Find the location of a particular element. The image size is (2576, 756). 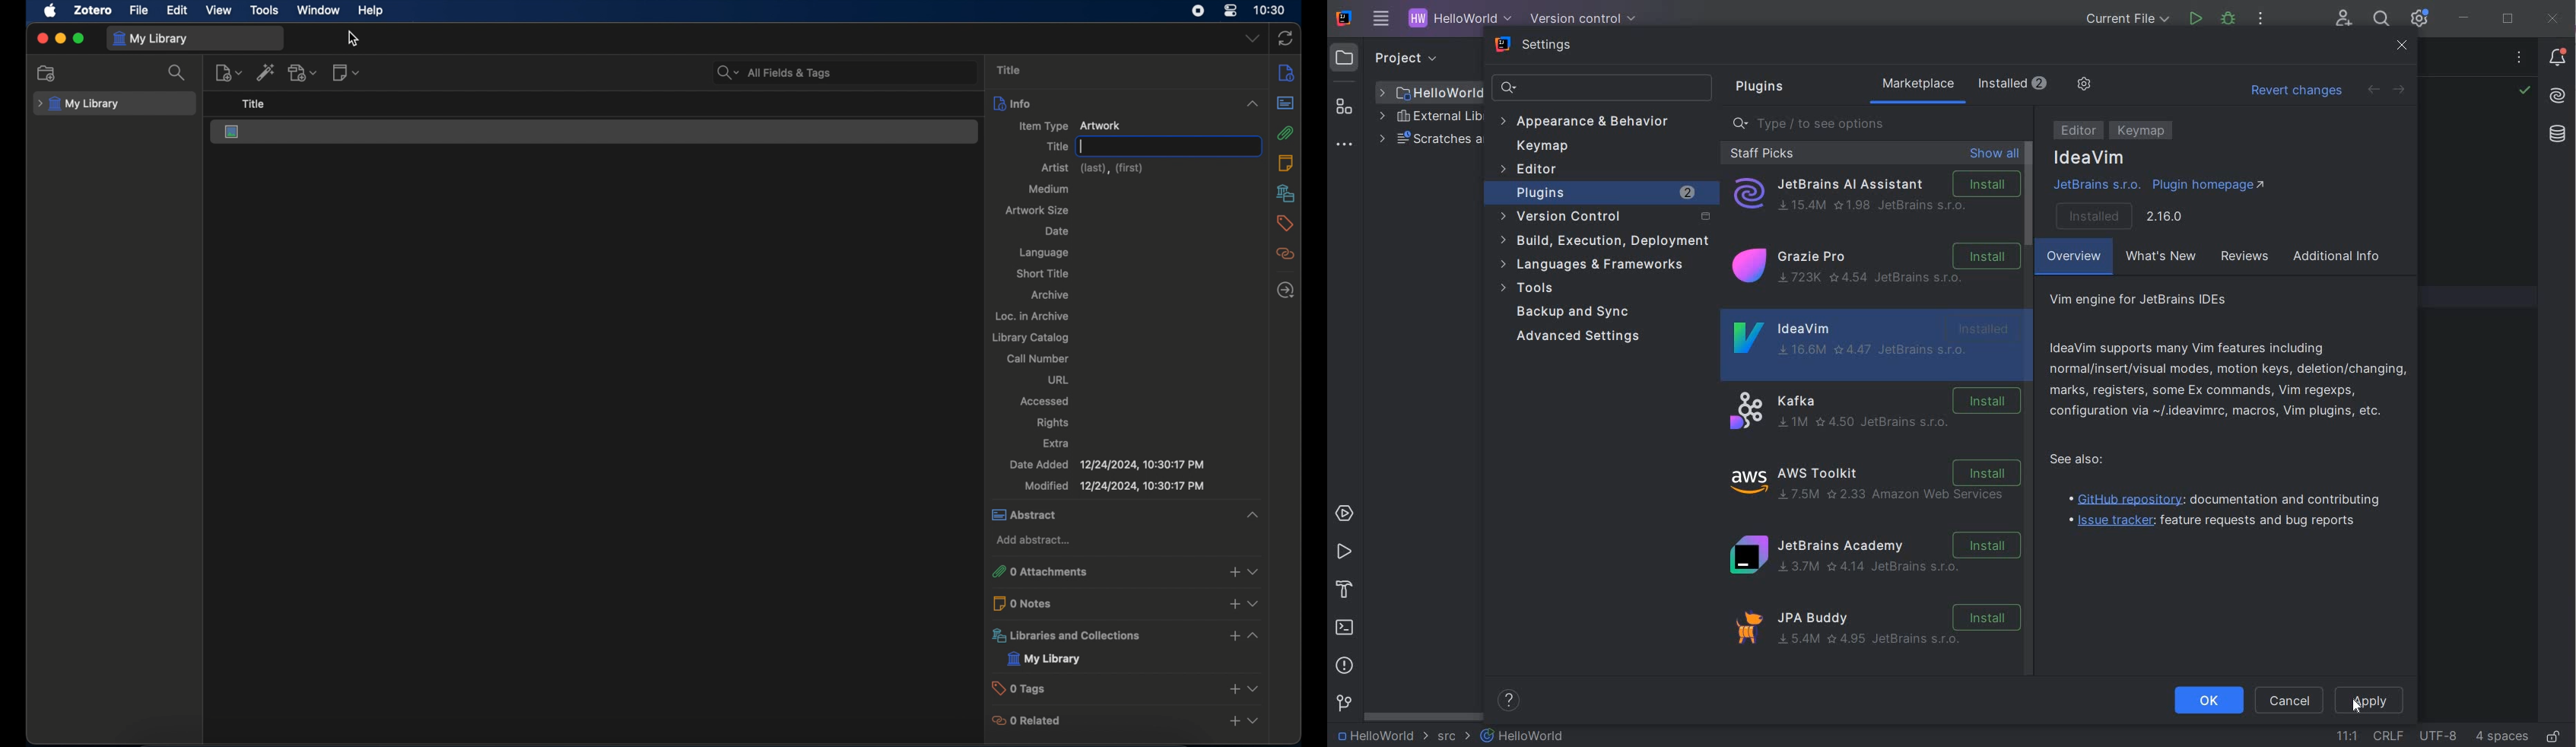

notes is located at coordinates (1287, 163).